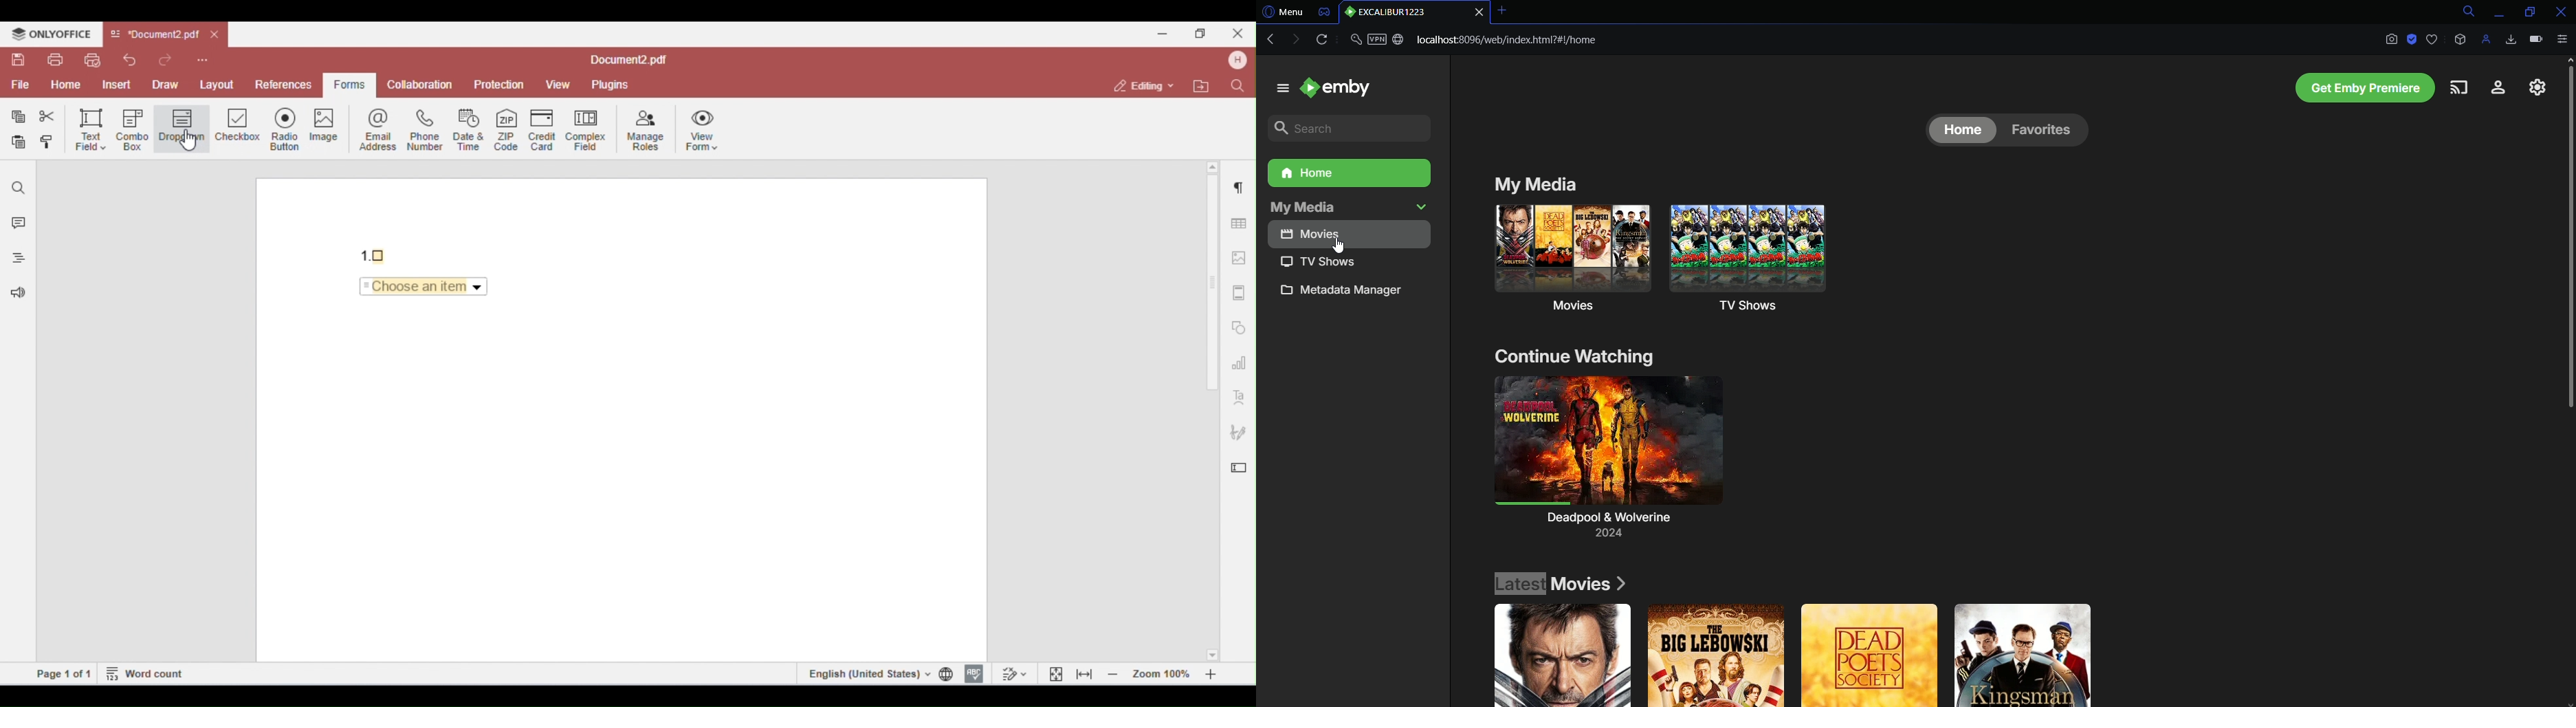  What do you see at coordinates (1609, 427) in the screenshot?
I see `Continue Watching` at bounding box center [1609, 427].